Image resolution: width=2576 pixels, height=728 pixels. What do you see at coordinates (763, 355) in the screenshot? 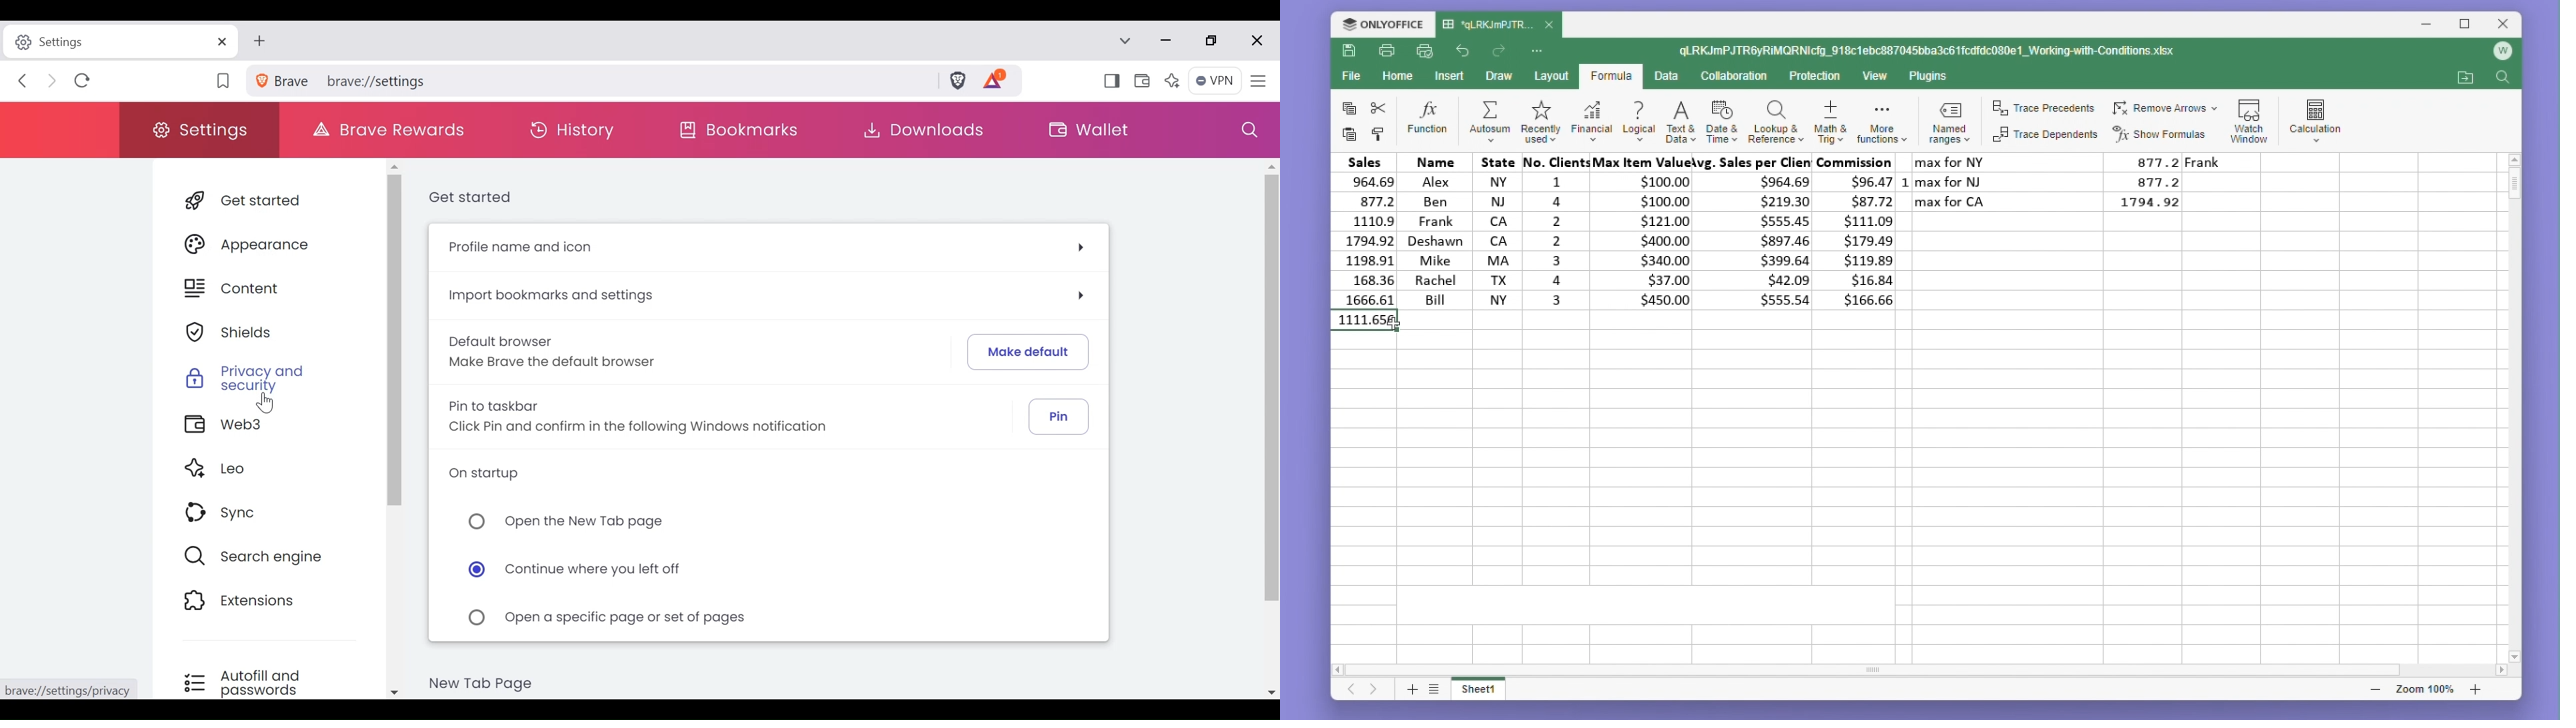
I see `Default browser` at bounding box center [763, 355].